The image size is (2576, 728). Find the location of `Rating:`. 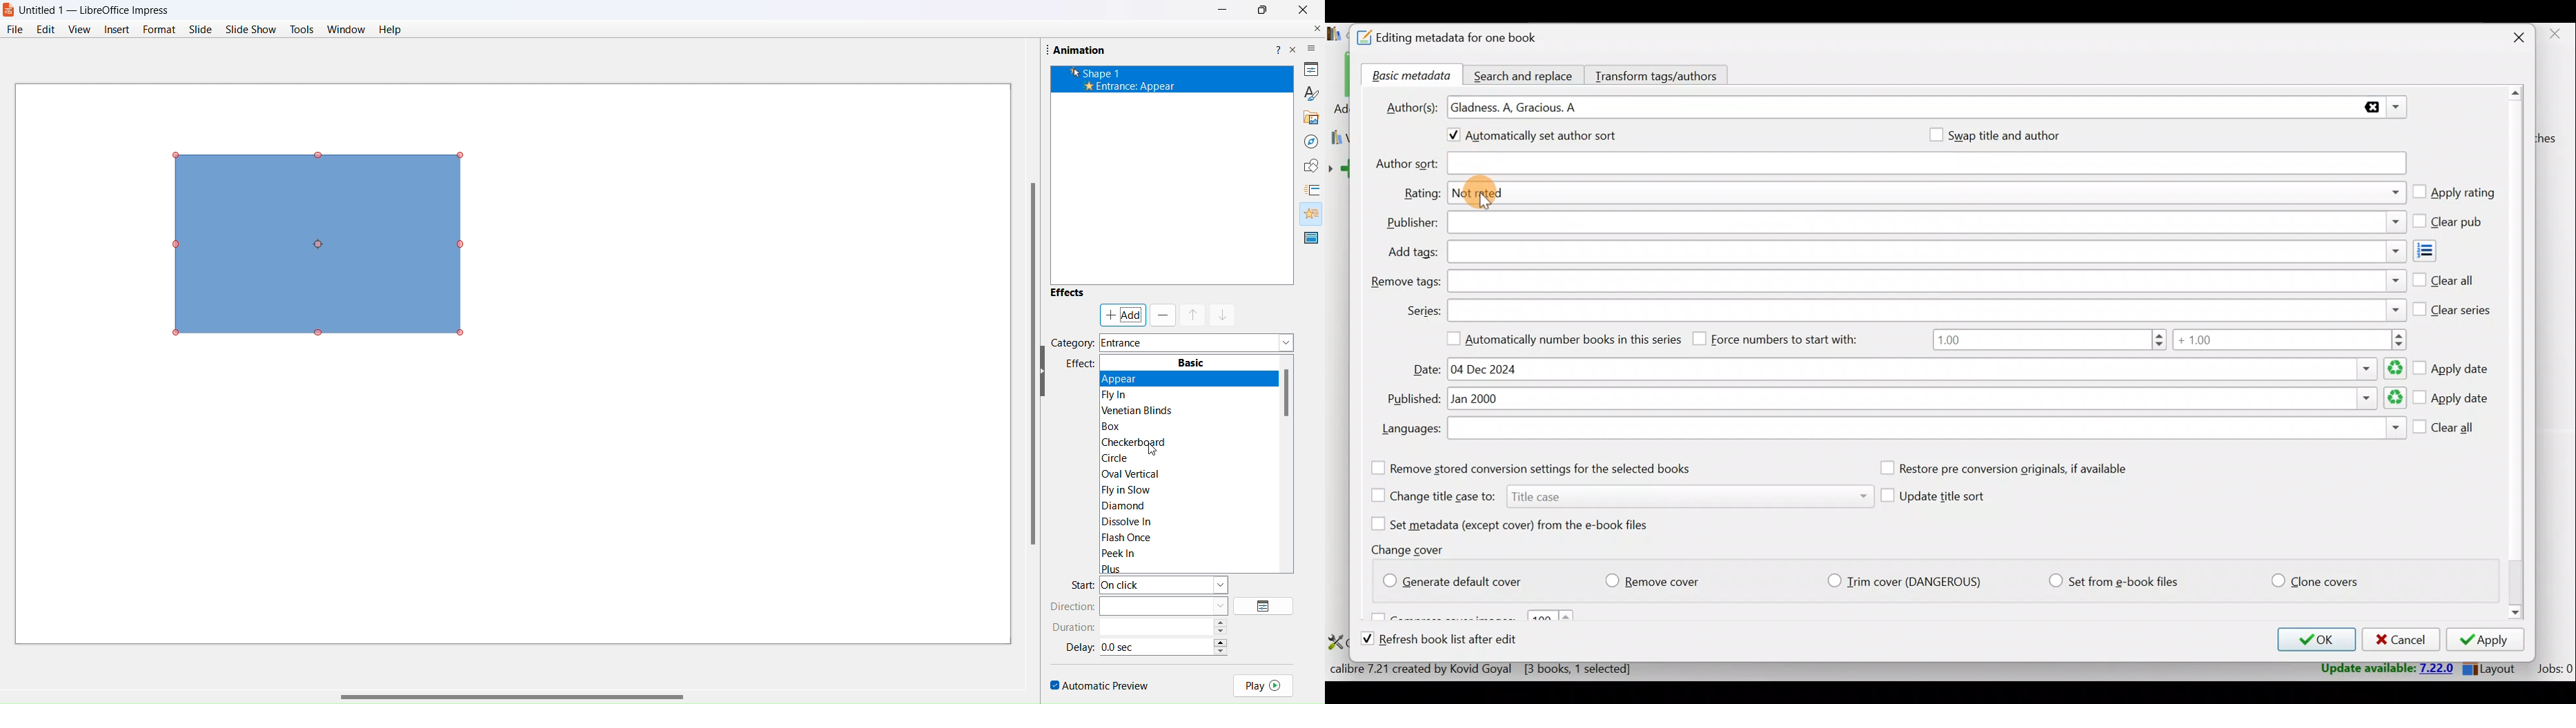

Rating: is located at coordinates (1421, 194).